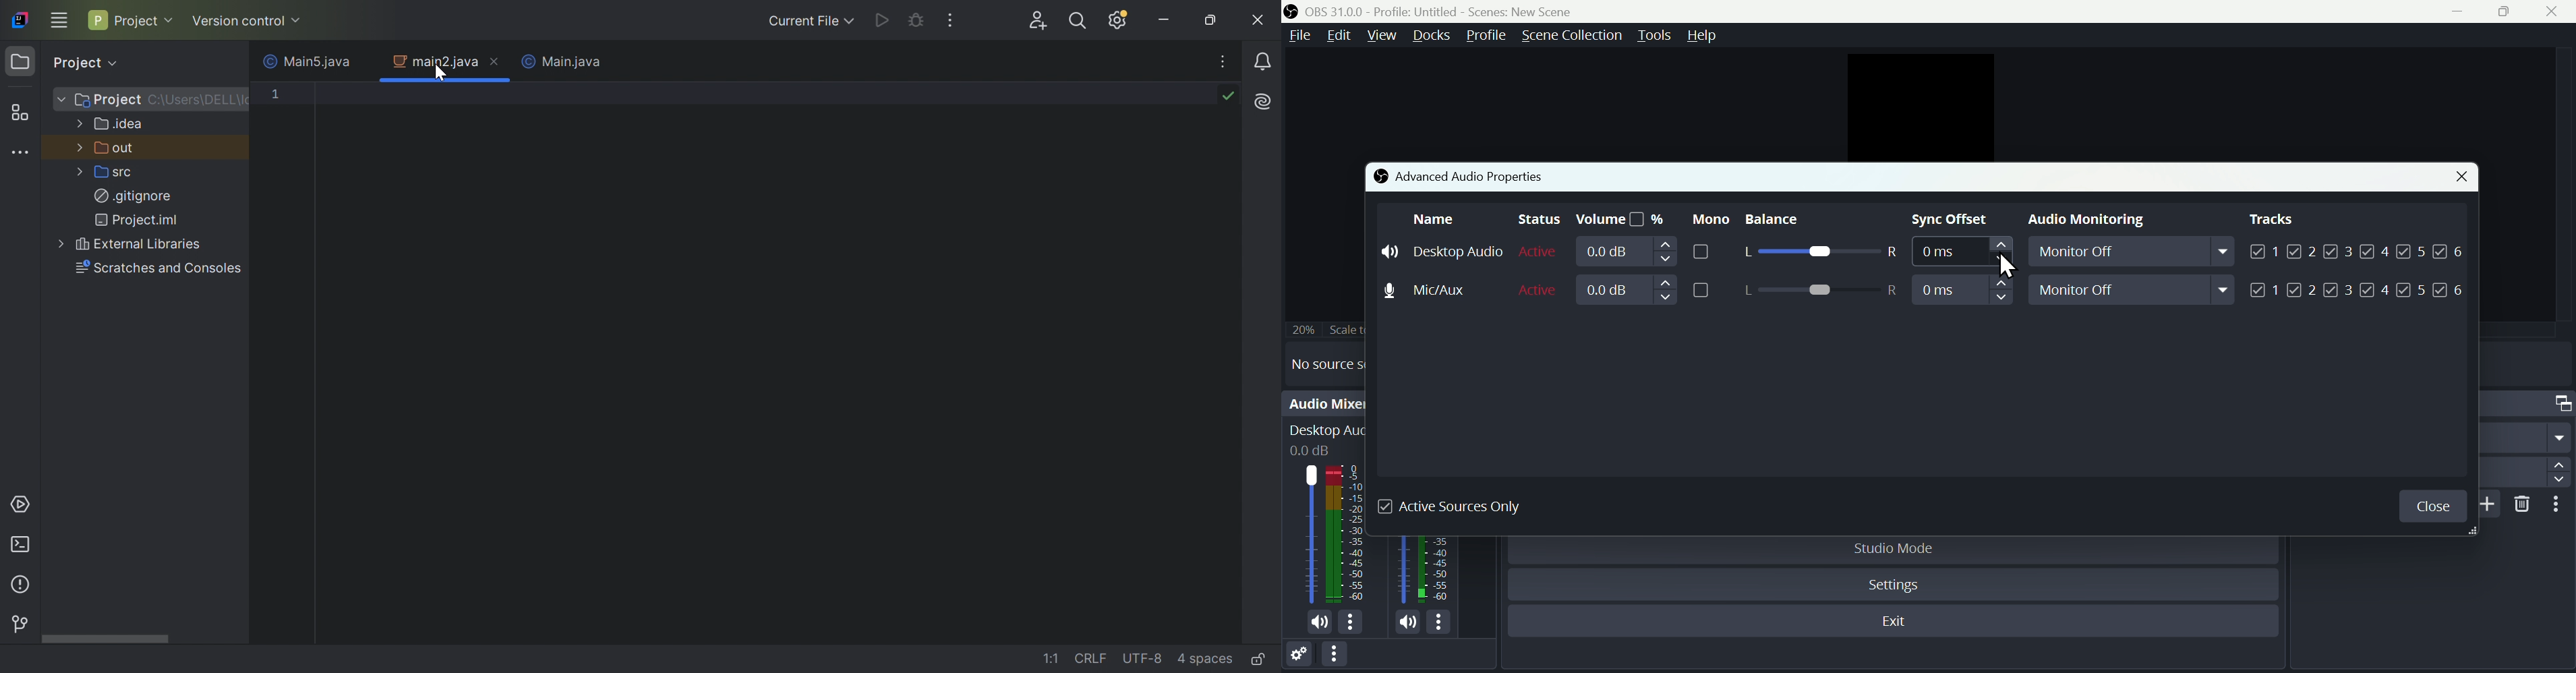 The width and height of the screenshot is (2576, 700). Describe the element at coordinates (1381, 34) in the screenshot. I see `view` at that location.